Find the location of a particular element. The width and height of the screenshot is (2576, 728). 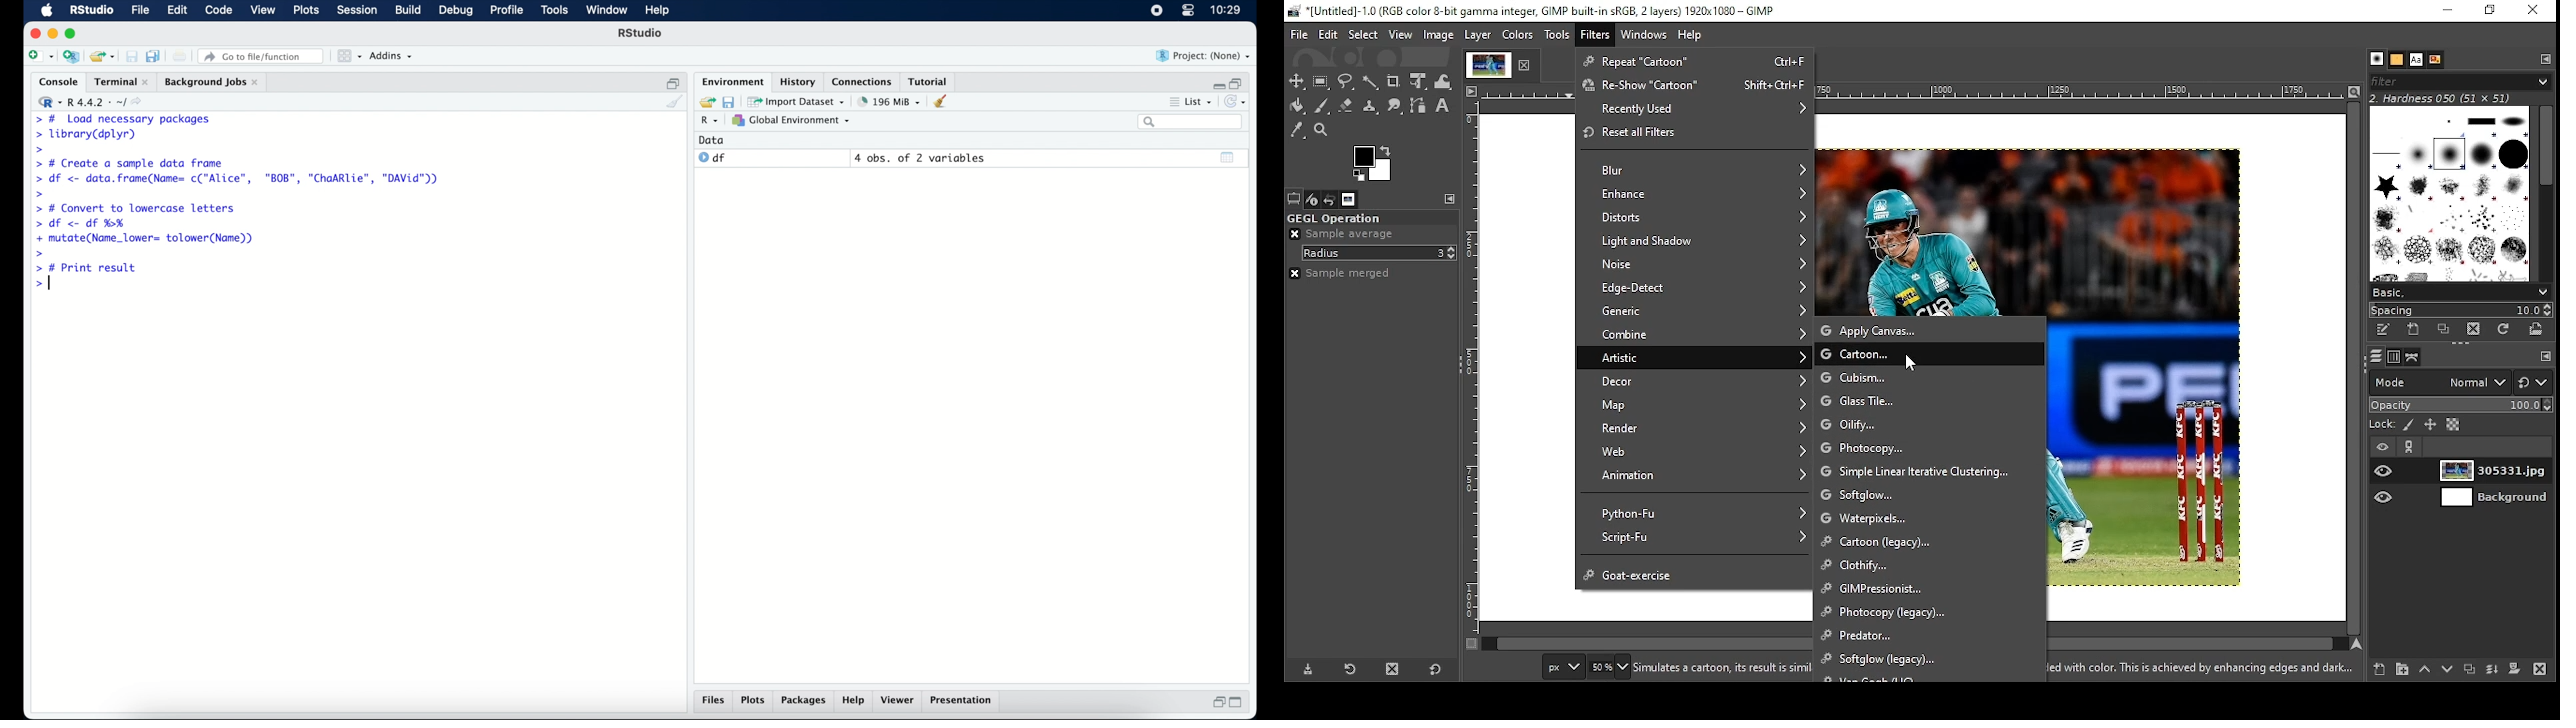

blur is located at coordinates (1696, 170).